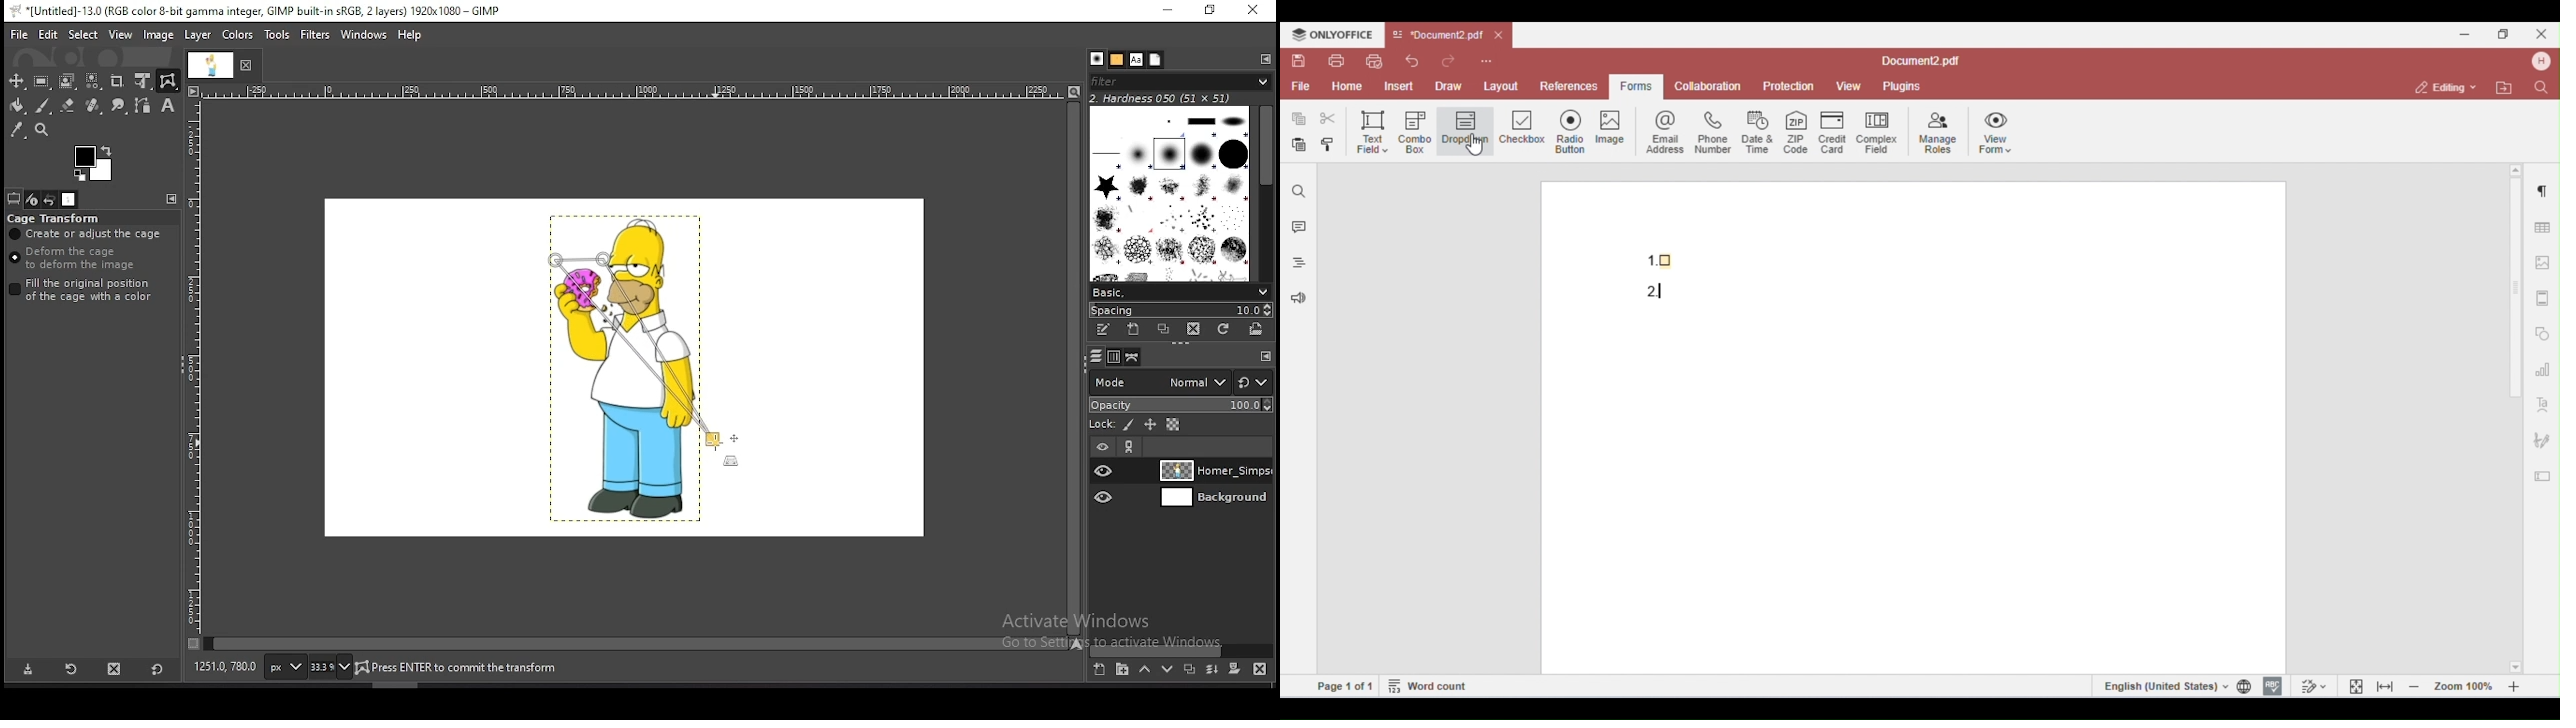 The height and width of the screenshot is (728, 2576). What do you see at coordinates (1180, 309) in the screenshot?
I see `spacing` at bounding box center [1180, 309].